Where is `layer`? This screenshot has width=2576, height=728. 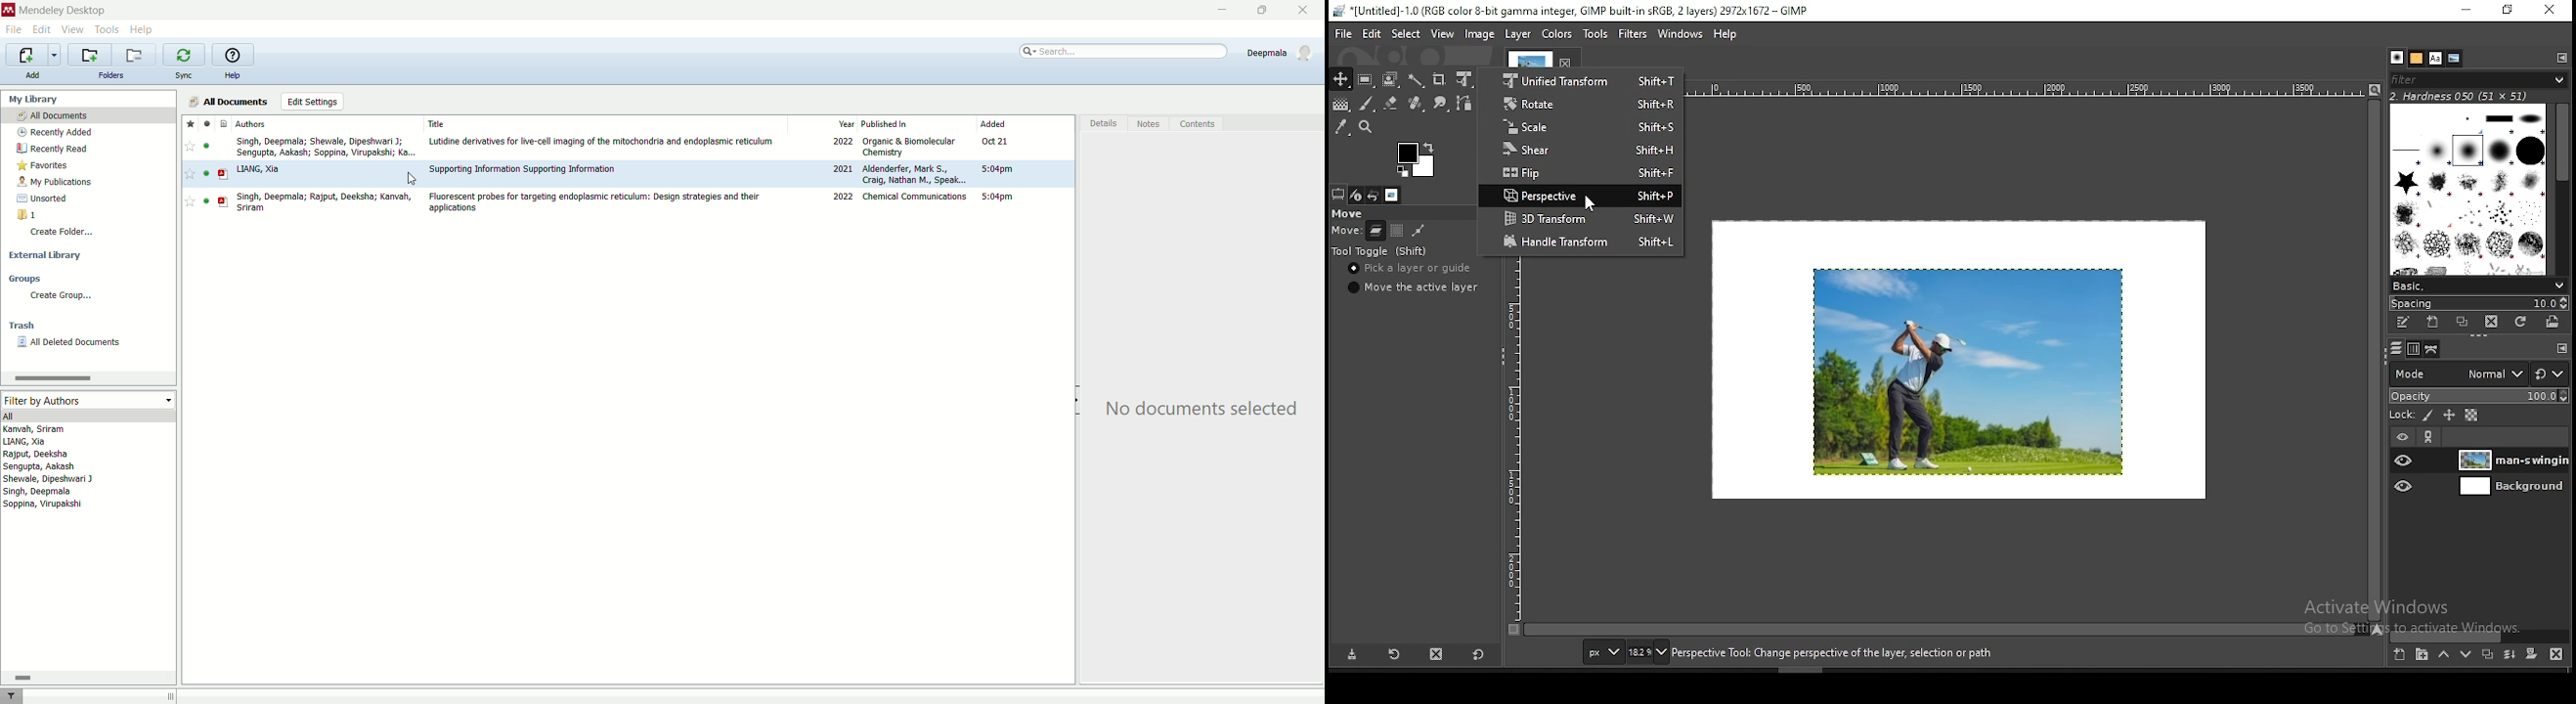
layer is located at coordinates (1518, 34).